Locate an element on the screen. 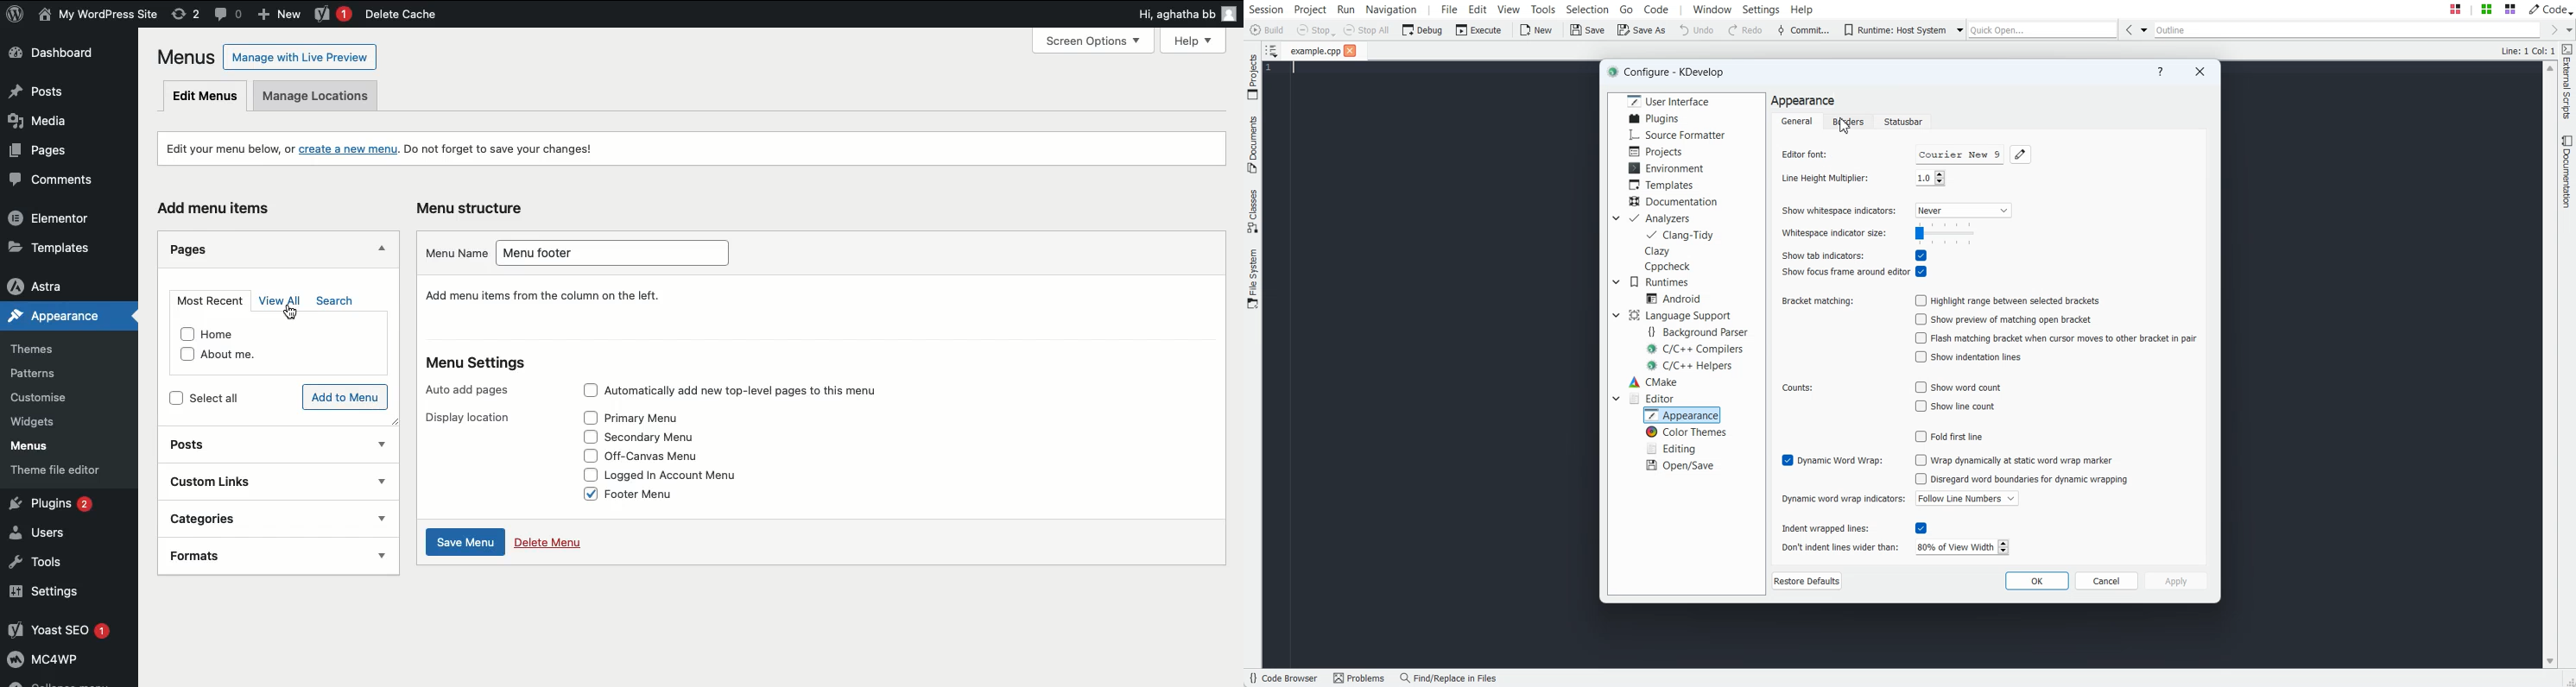  Menus is located at coordinates (183, 57).